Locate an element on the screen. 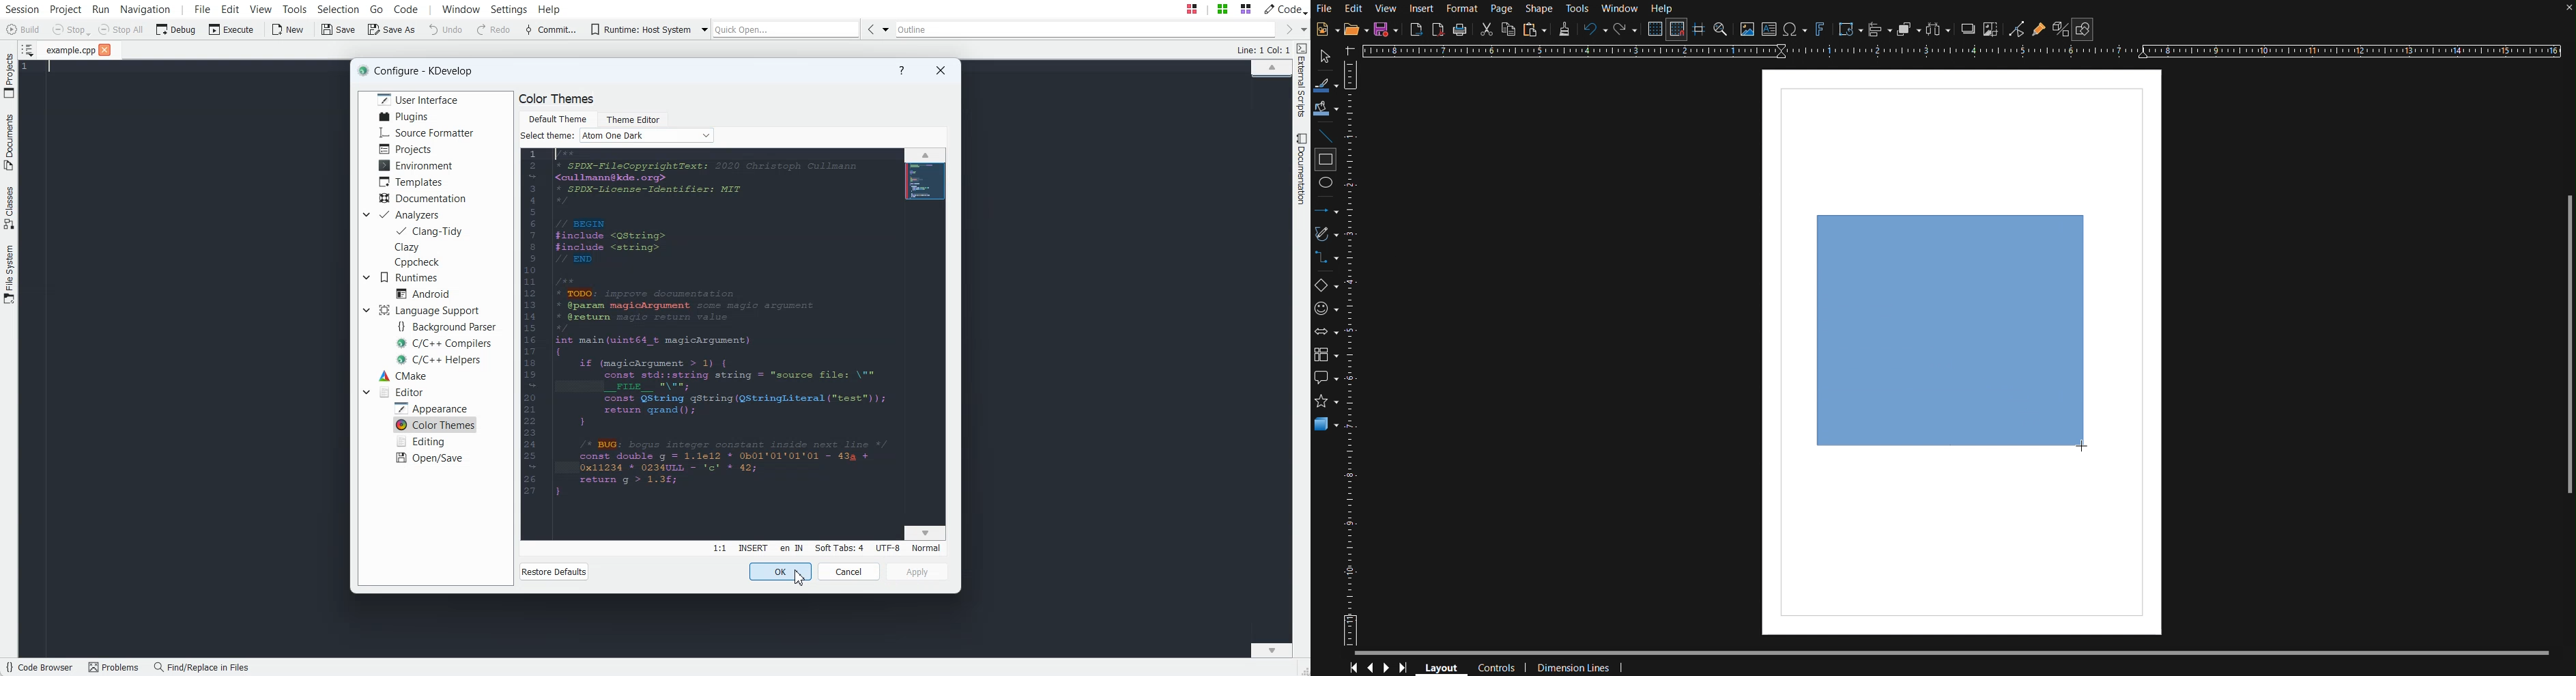 Image resolution: width=2576 pixels, height=700 pixels. Shadow is located at coordinates (1967, 28).